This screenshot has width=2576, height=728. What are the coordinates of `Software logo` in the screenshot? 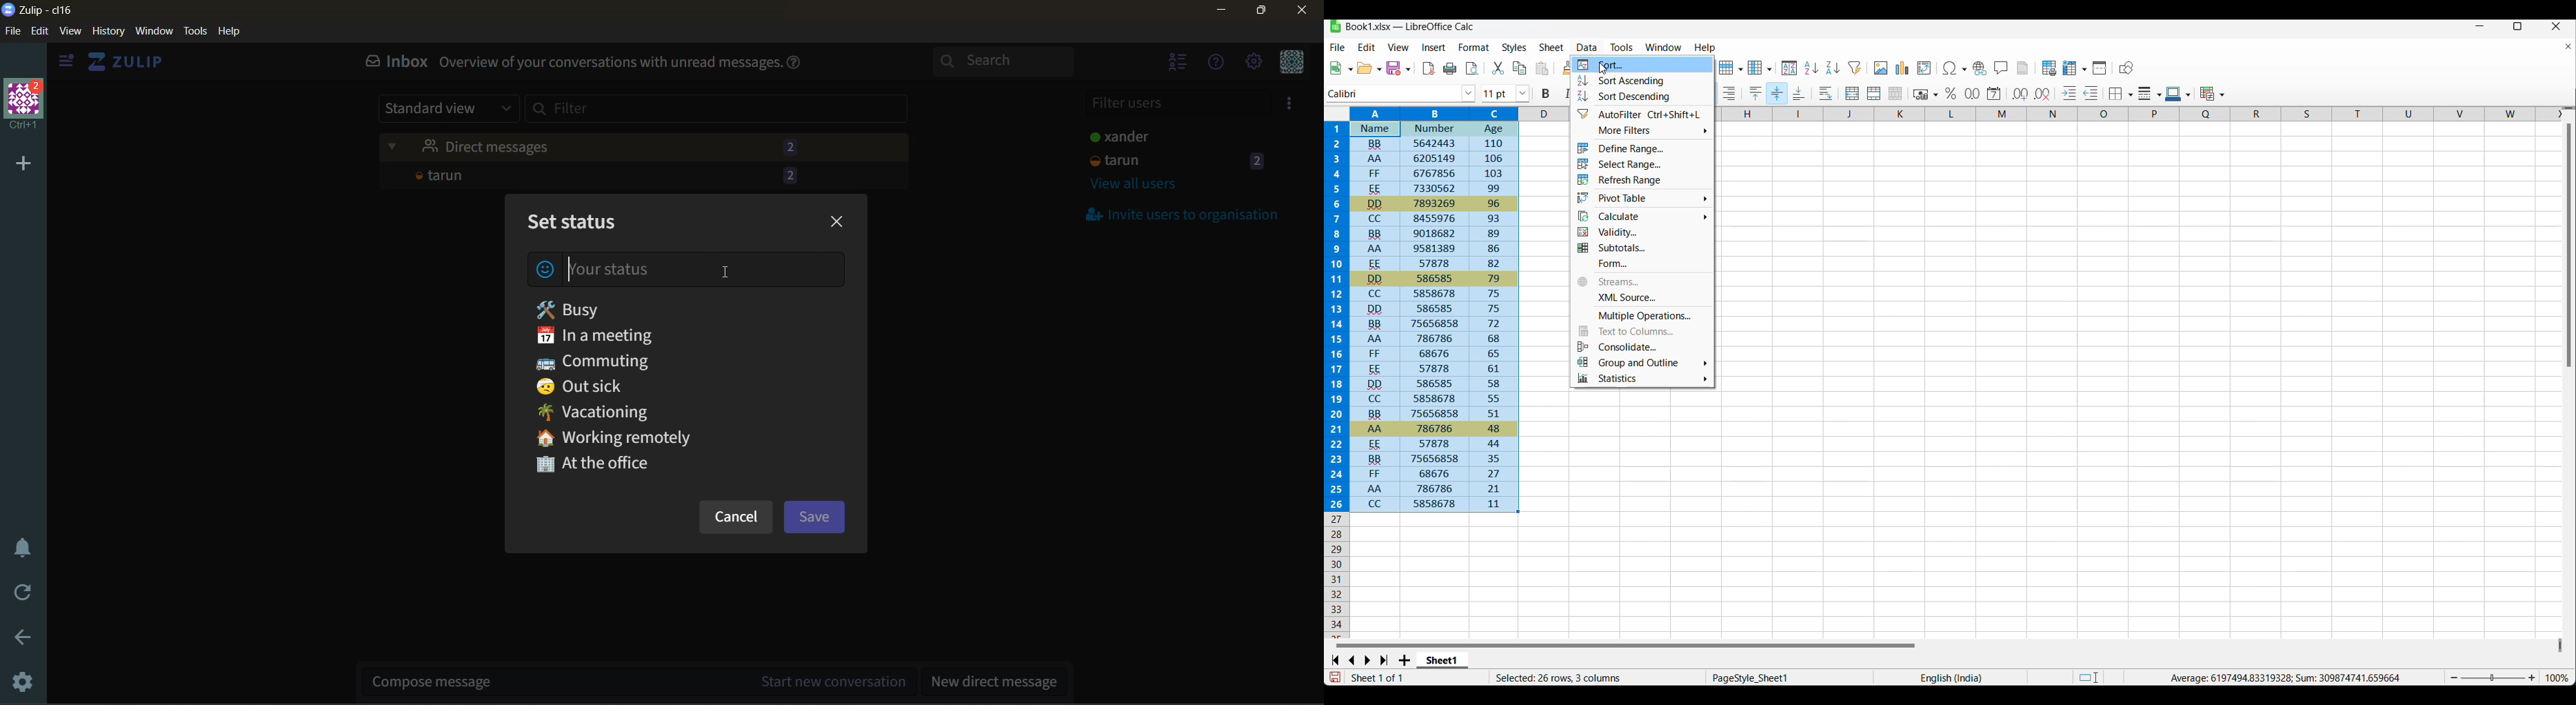 It's located at (1336, 26).